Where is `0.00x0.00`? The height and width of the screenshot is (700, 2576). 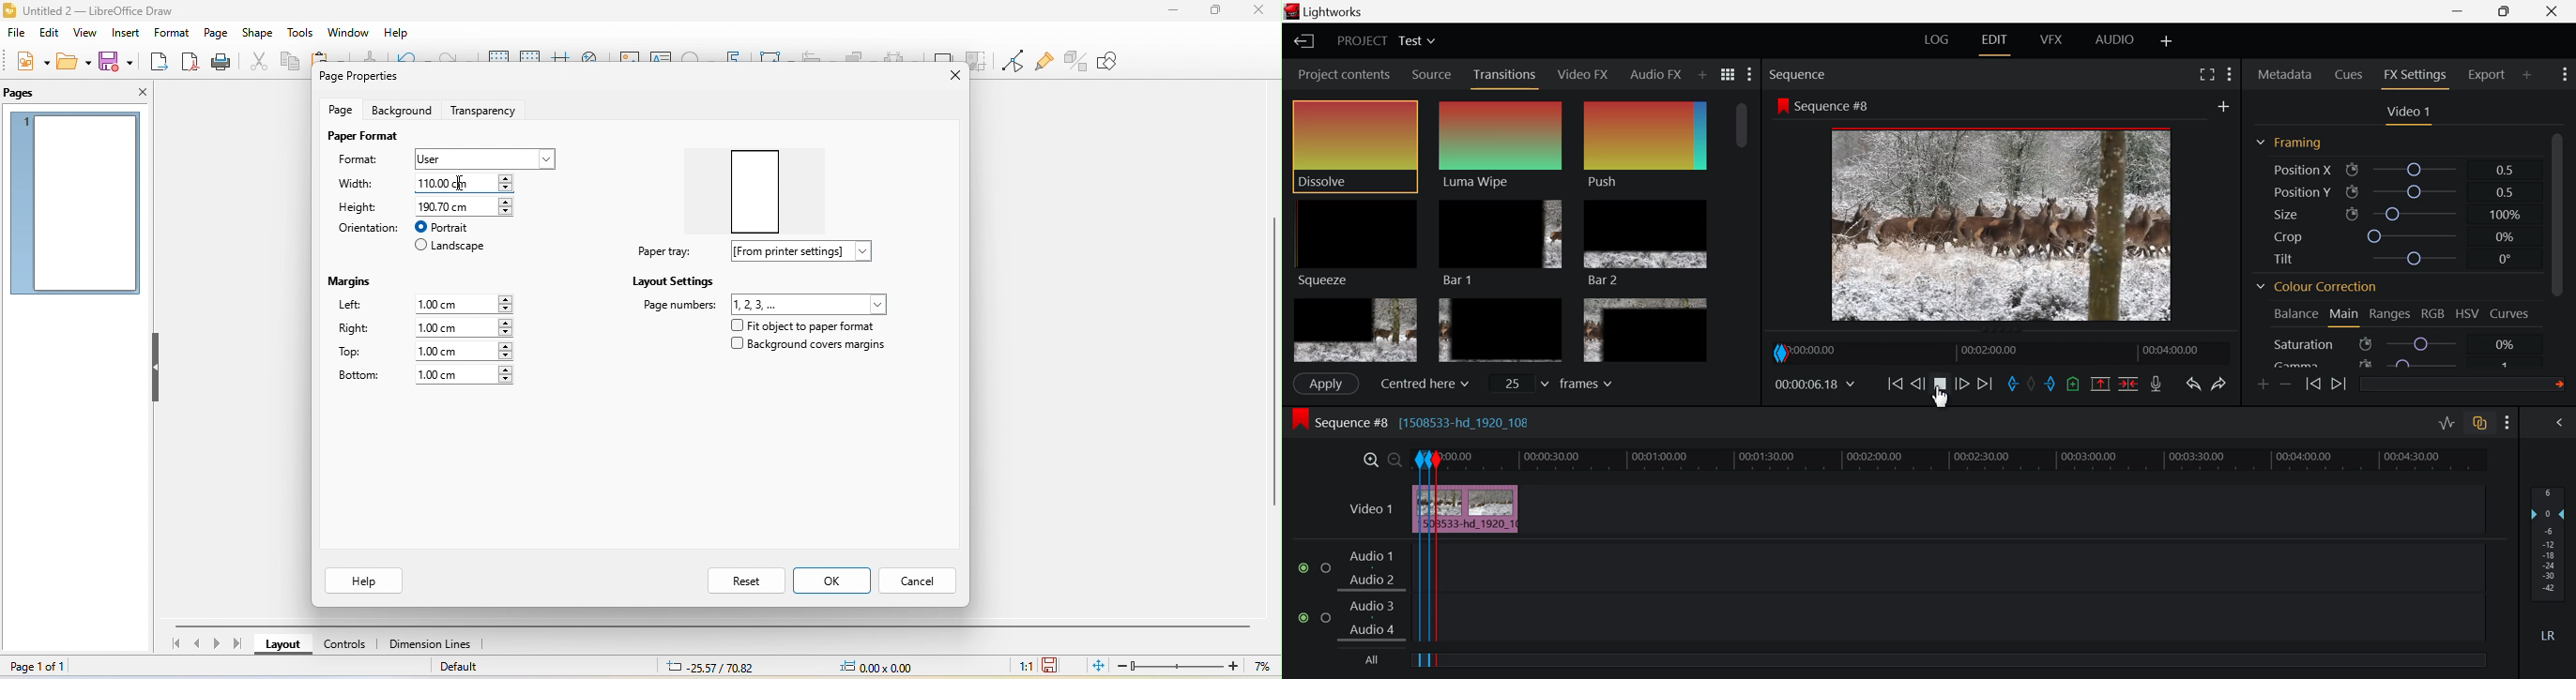 0.00x0.00 is located at coordinates (876, 666).